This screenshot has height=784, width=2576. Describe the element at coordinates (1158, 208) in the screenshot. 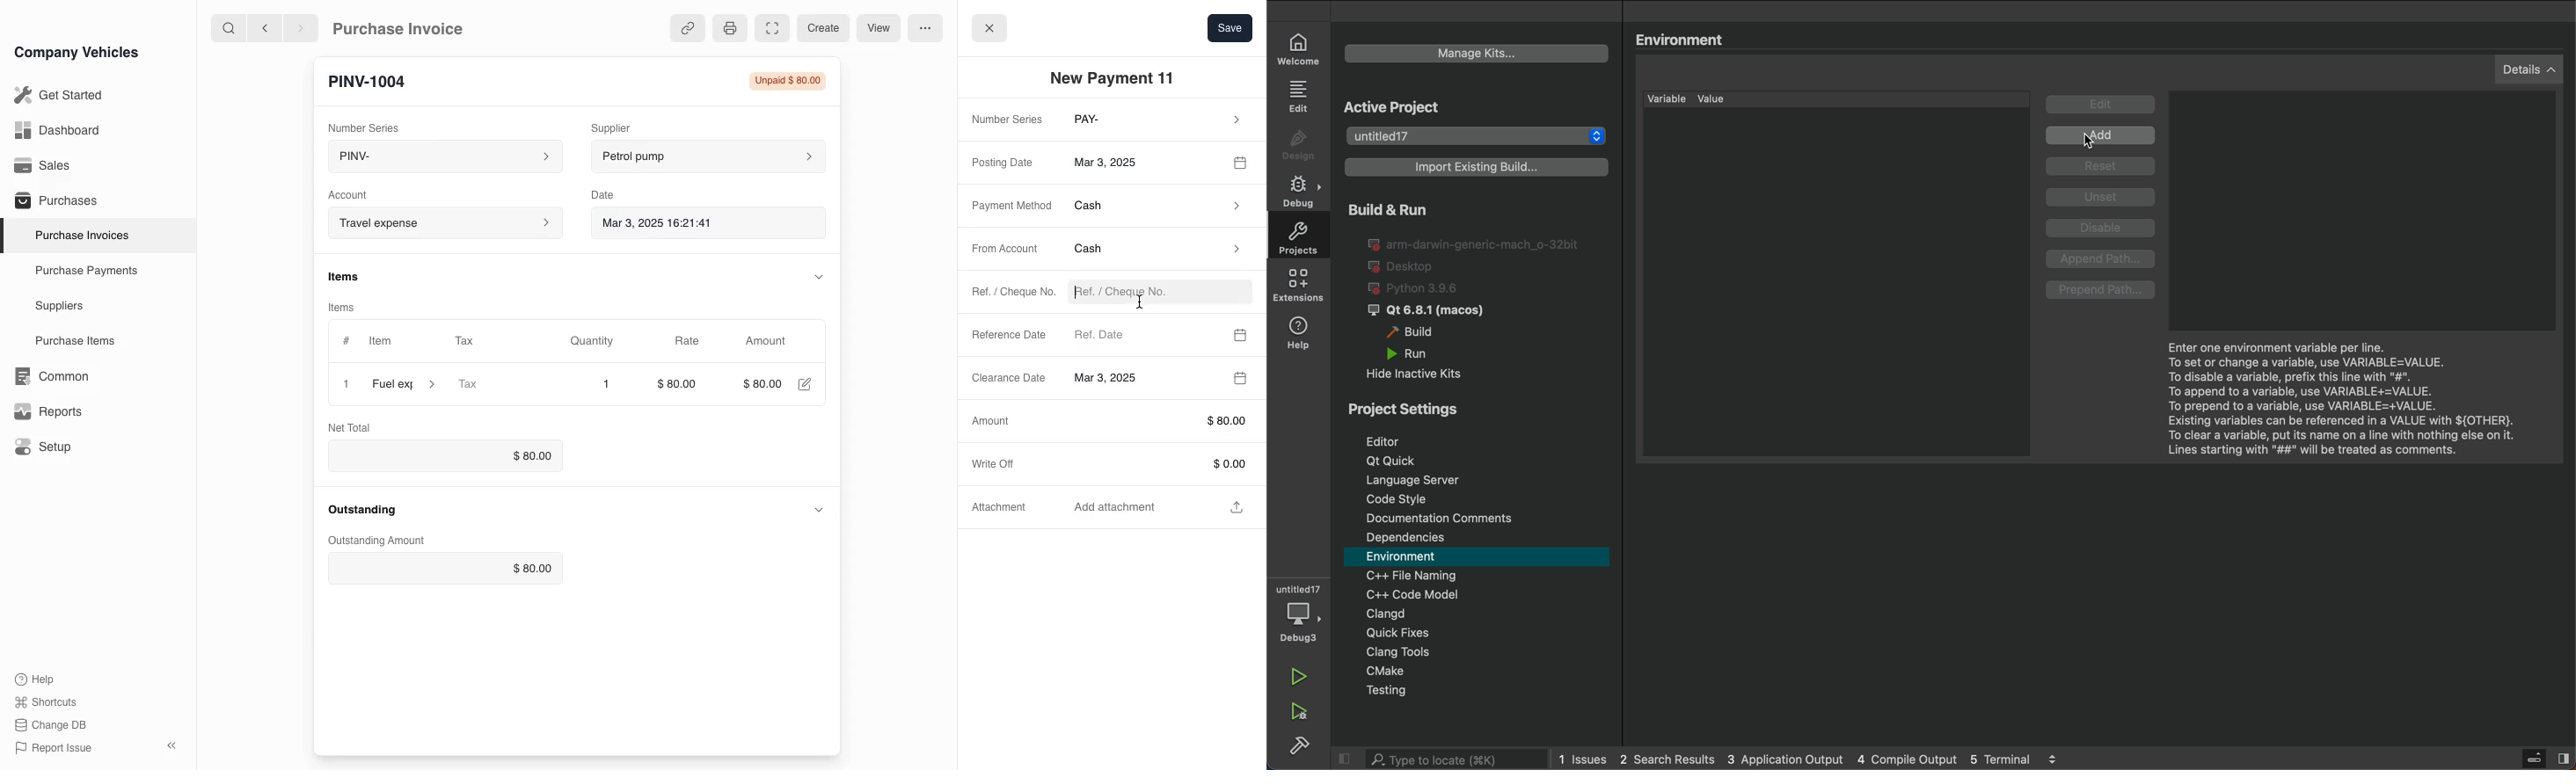

I see `cash` at that location.